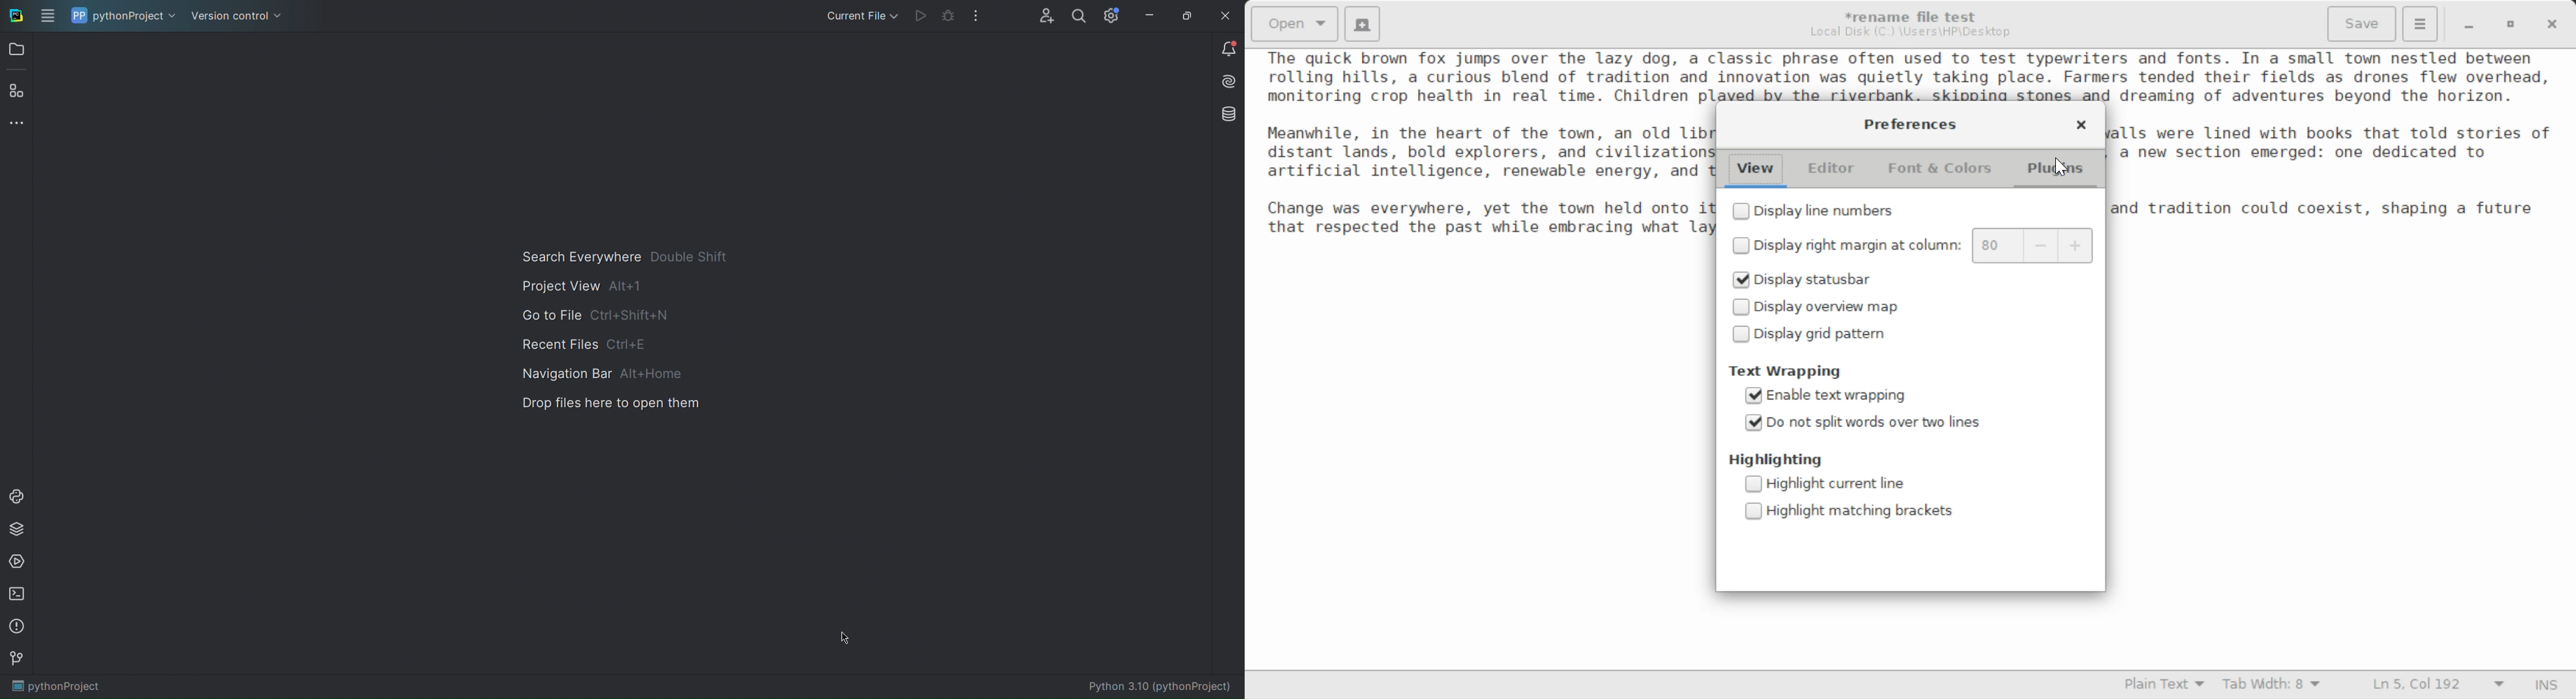 The height and width of the screenshot is (700, 2576). What do you see at coordinates (1187, 14) in the screenshot?
I see `Maximize` at bounding box center [1187, 14].